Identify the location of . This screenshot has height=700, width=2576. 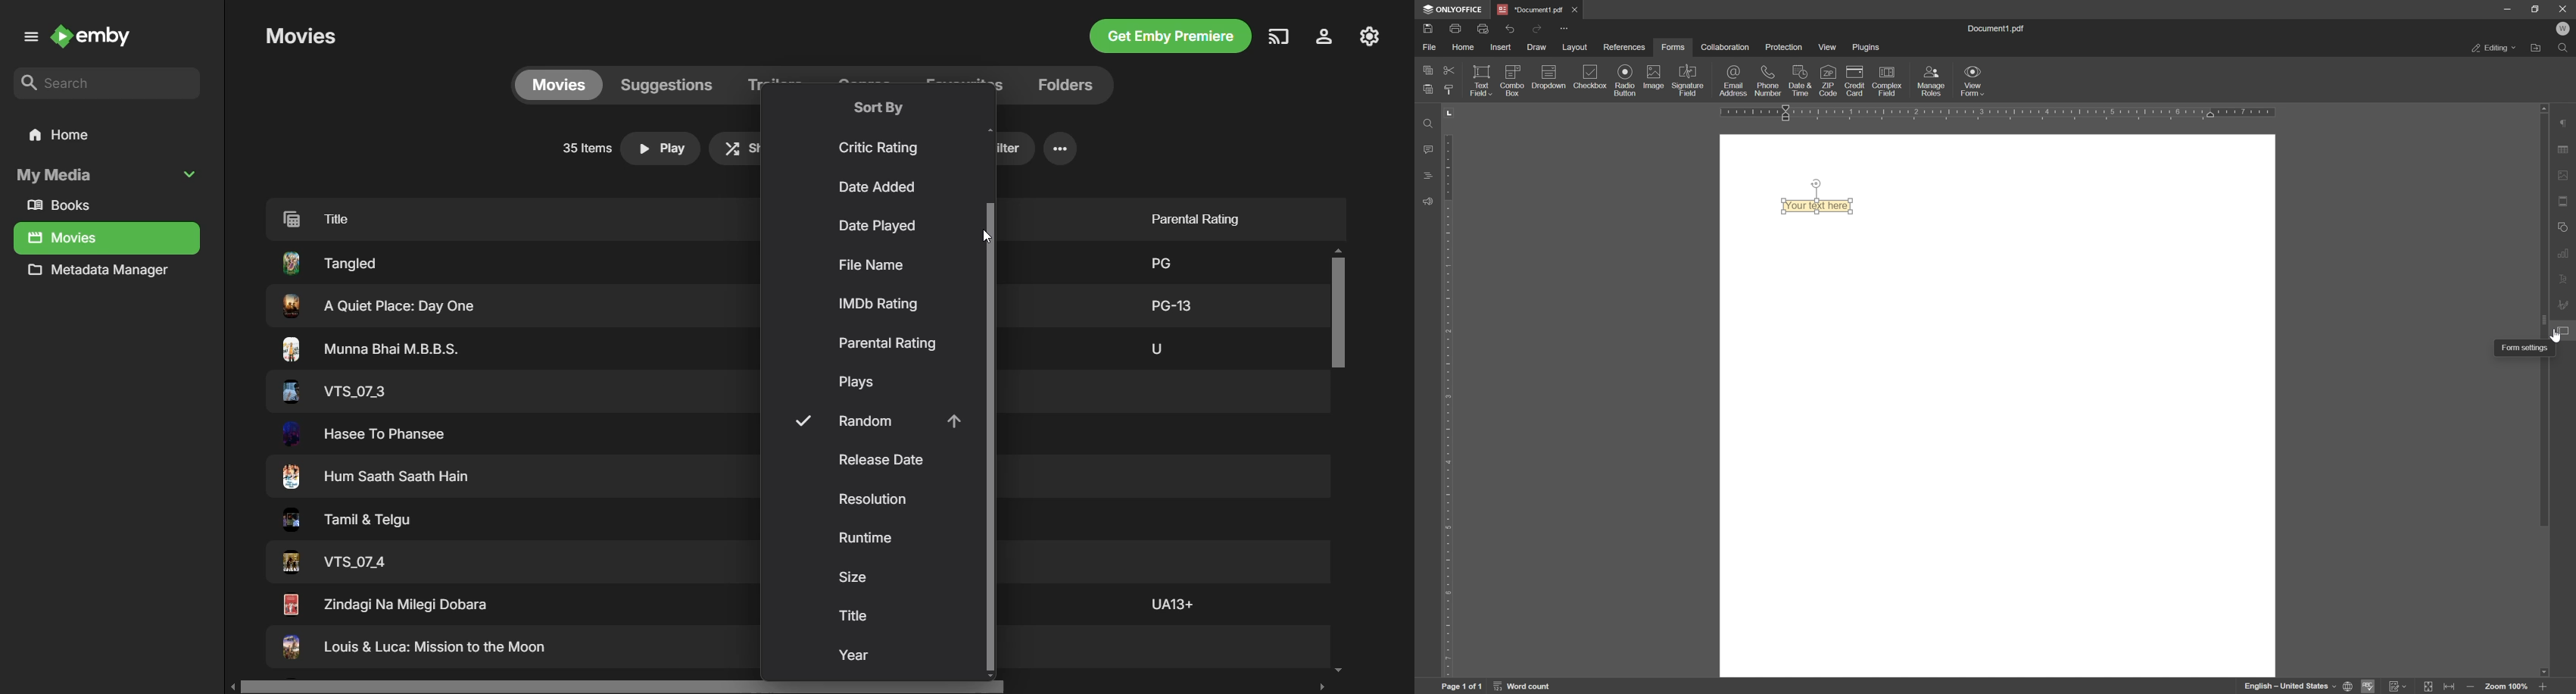
(1158, 260).